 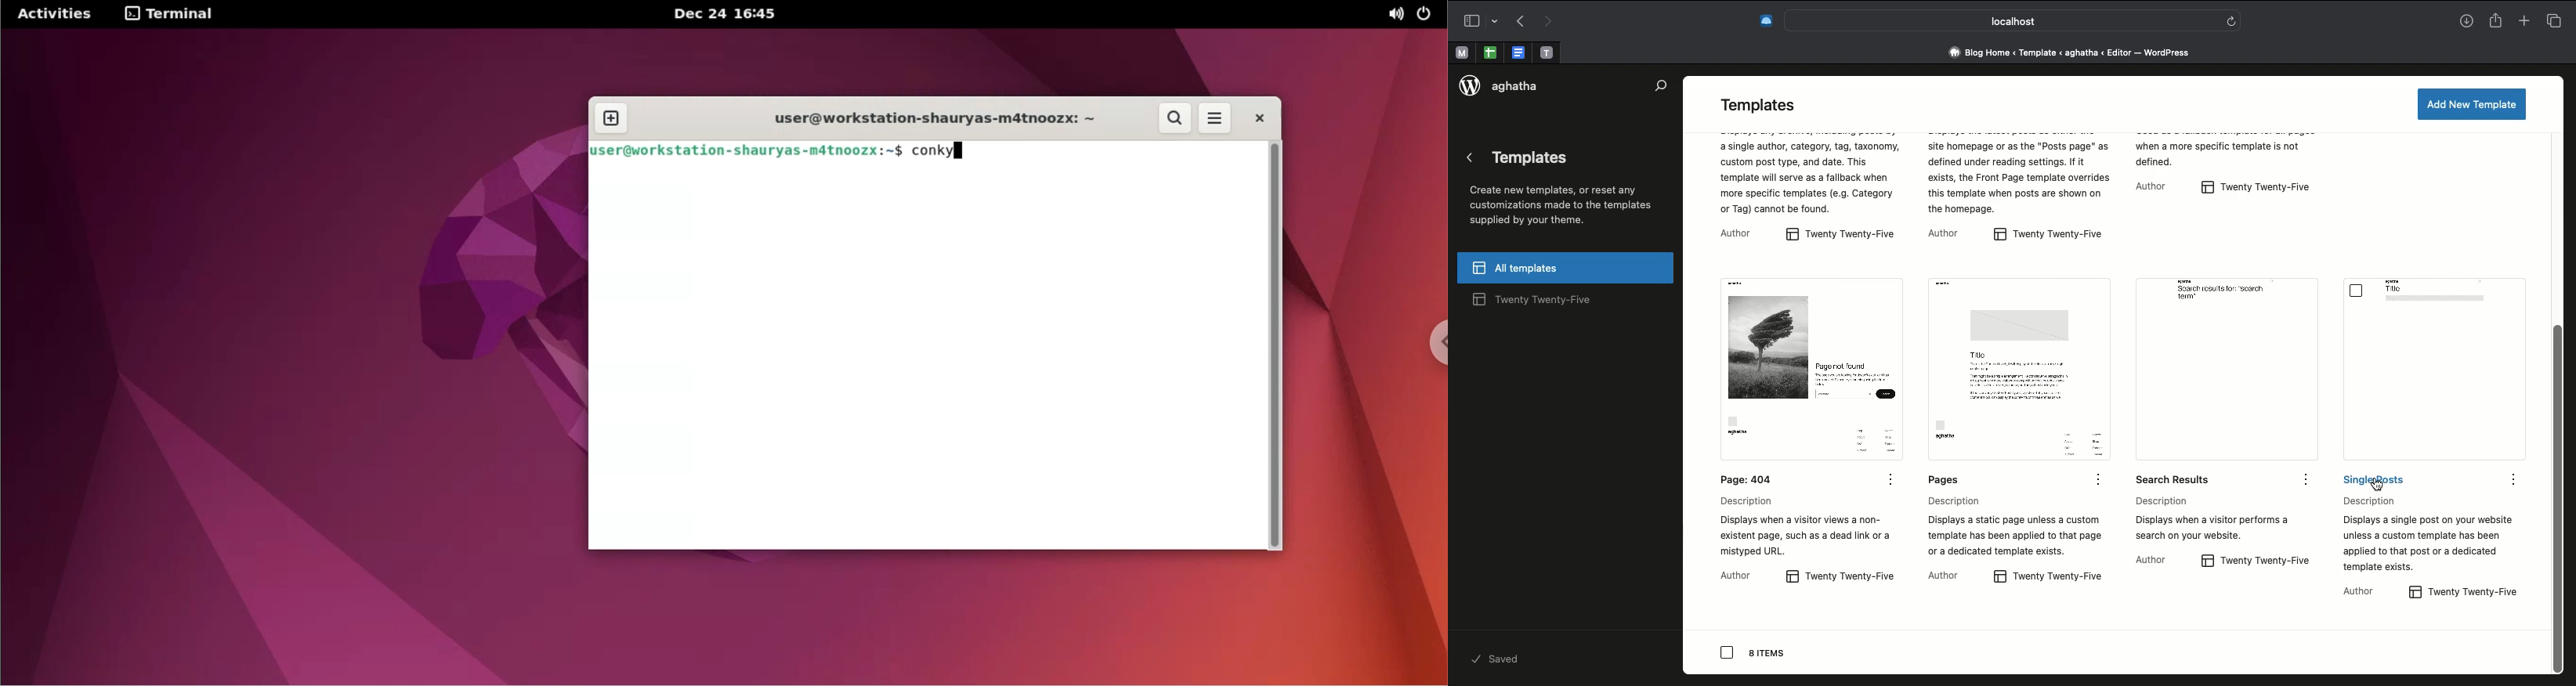 What do you see at coordinates (1807, 171) in the screenshot?
I see `twenty twenty-five description` at bounding box center [1807, 171].